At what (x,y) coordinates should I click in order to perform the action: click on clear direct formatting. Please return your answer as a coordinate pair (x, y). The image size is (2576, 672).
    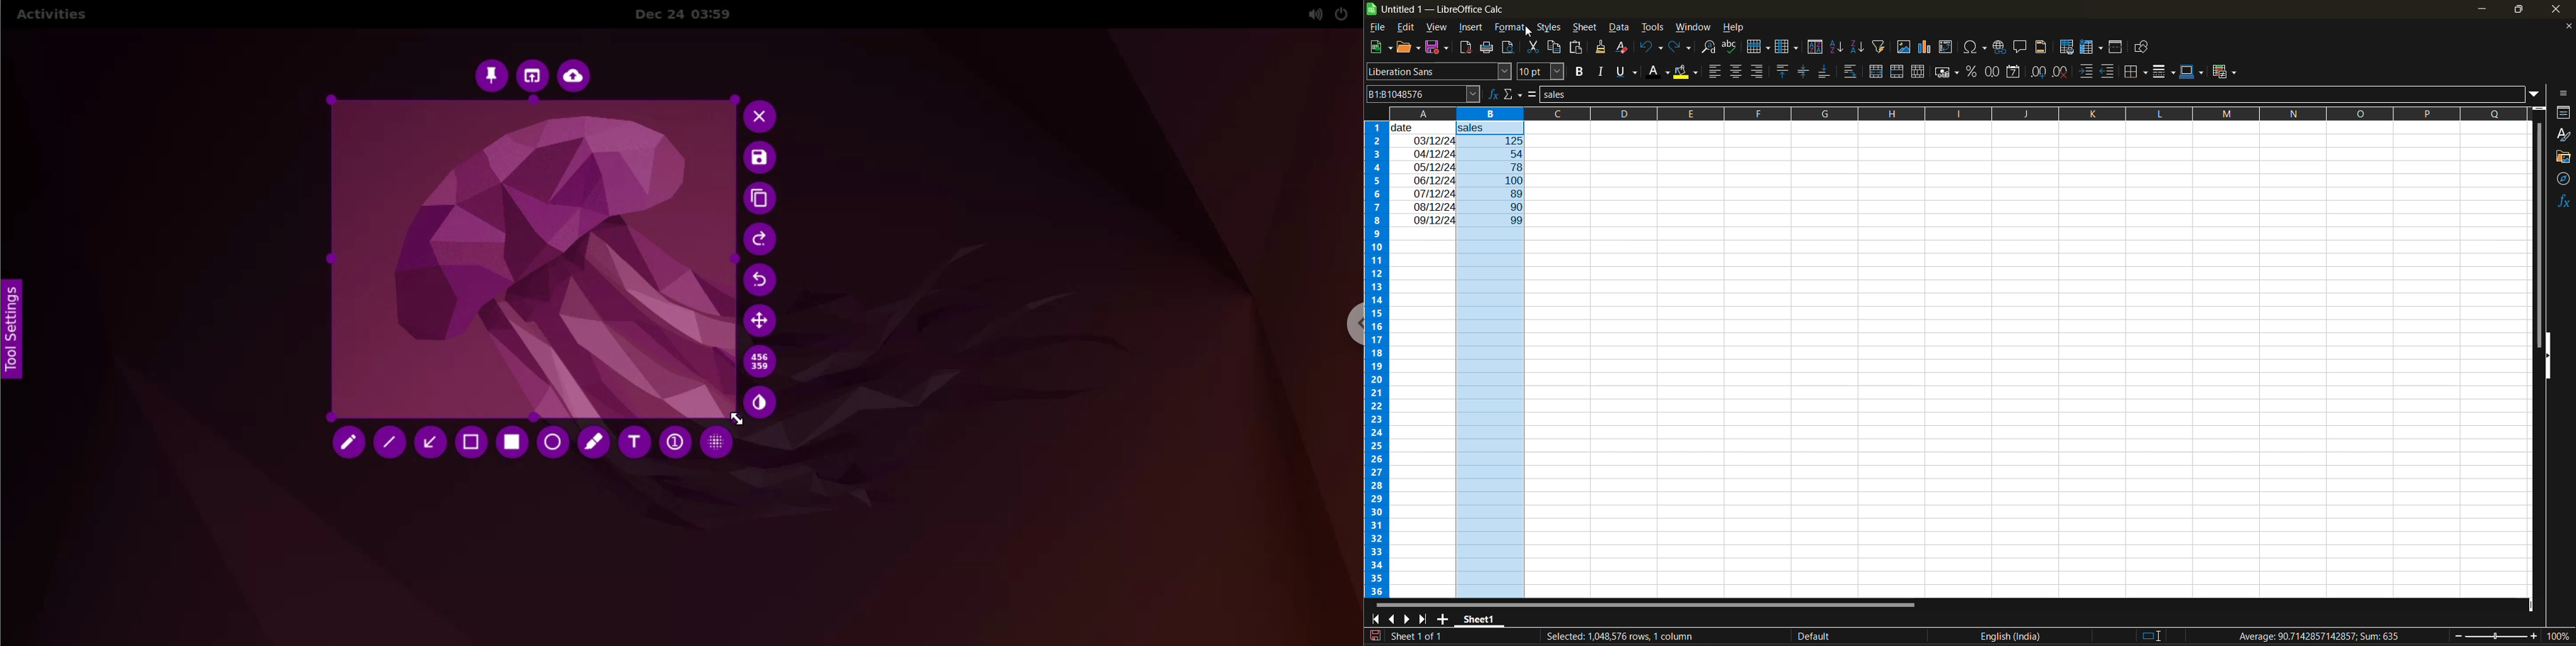
    Looking at the image, I should click on (1624, 49).